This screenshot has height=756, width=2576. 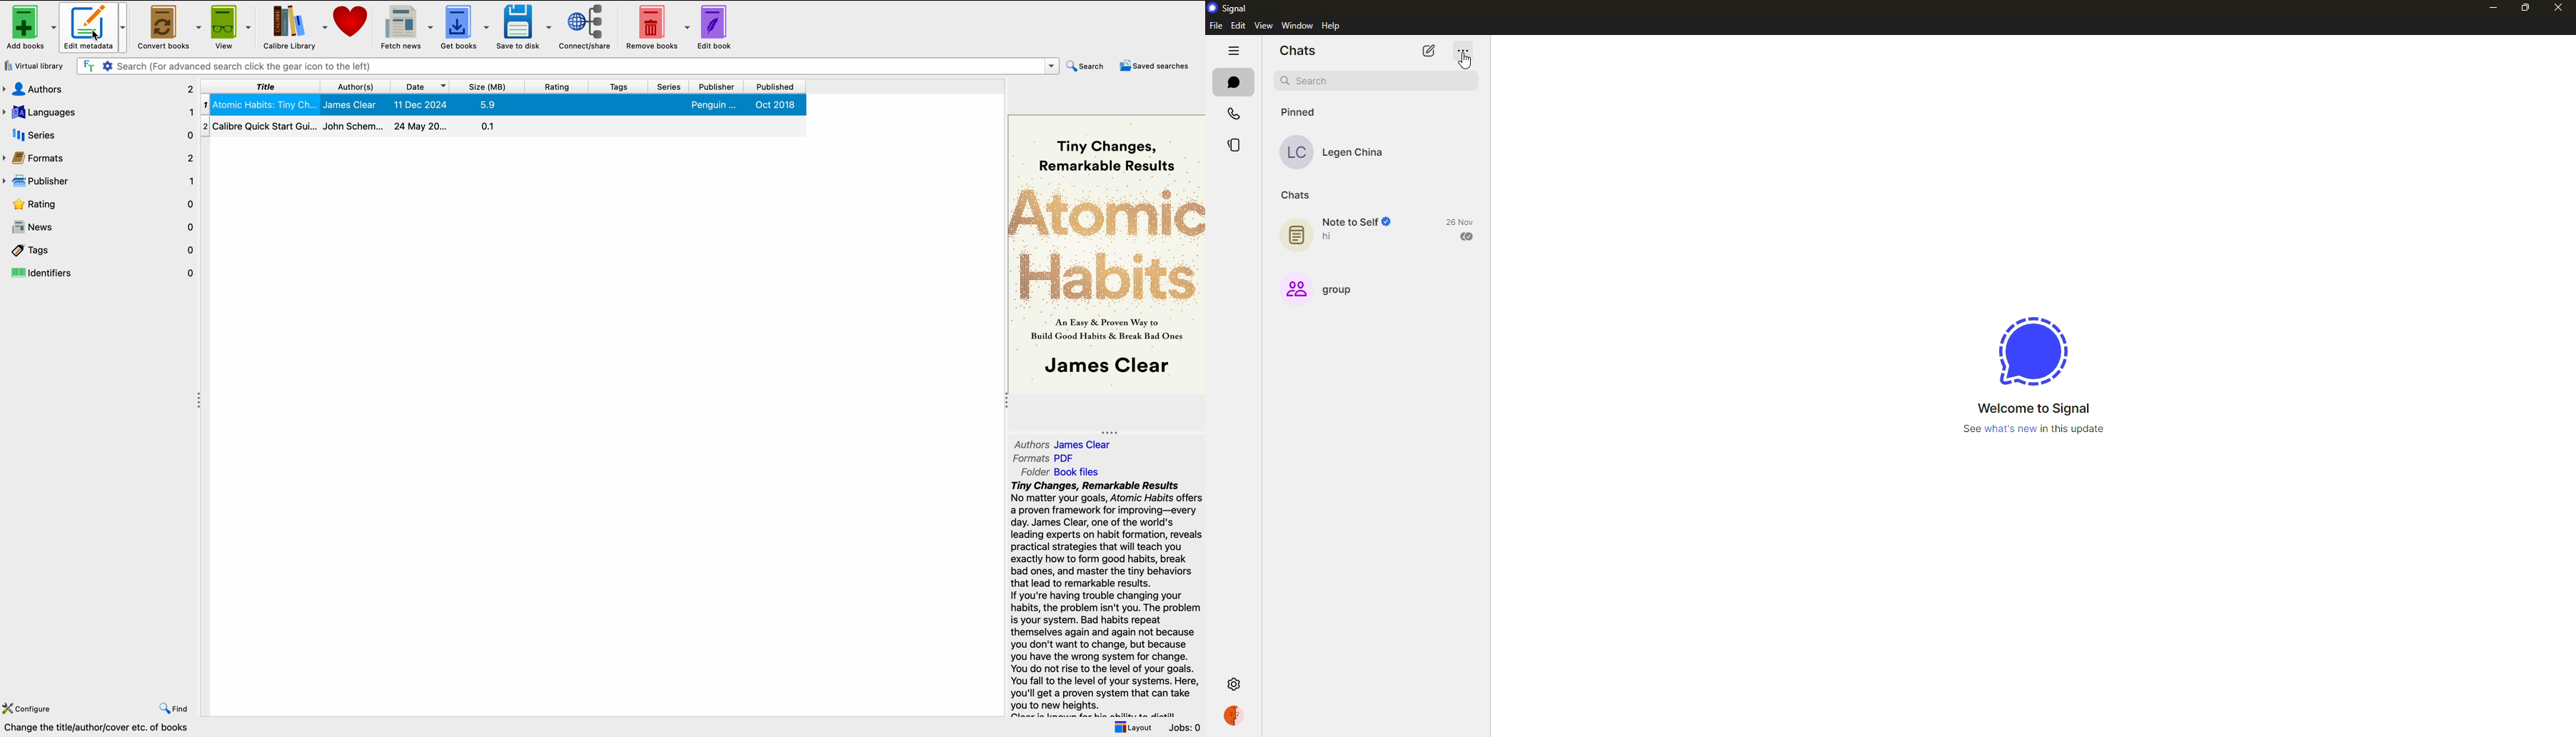 I want to click on sent, so click(x=1466, y=237).